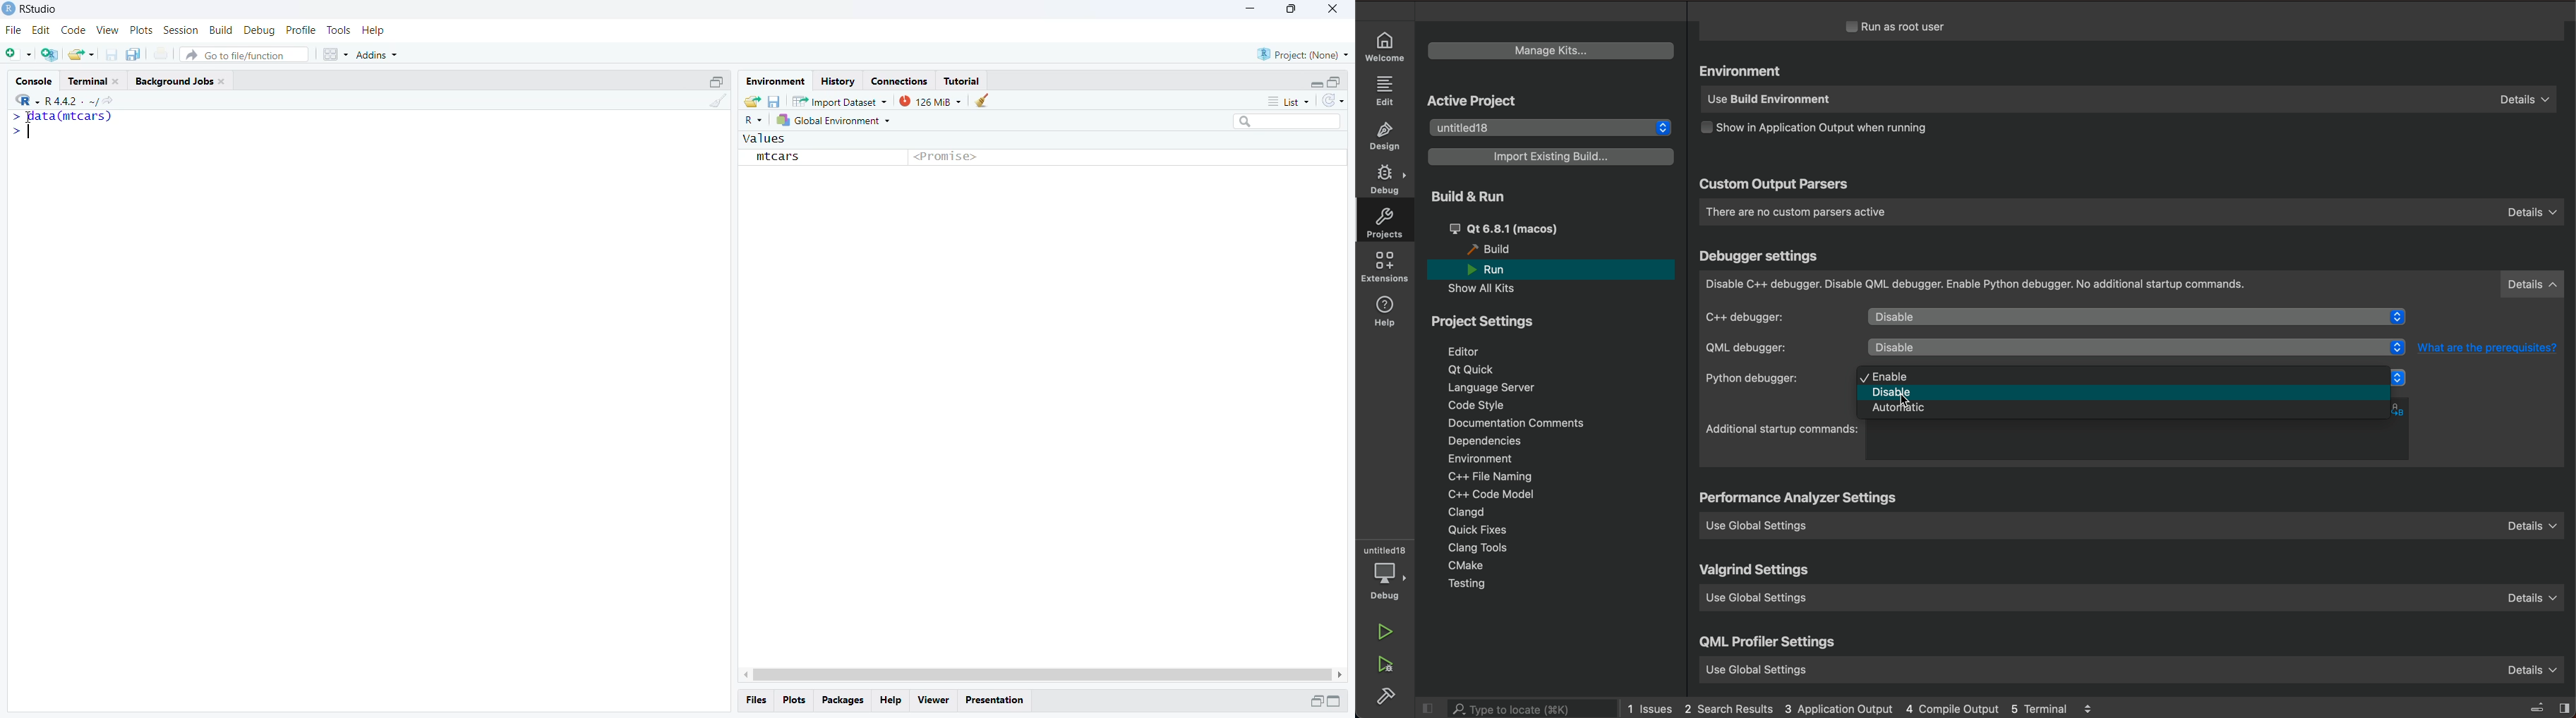 The width and height of the screenshot is (2576, 728). What do you see at coordinates (1316, 702) in the screenshot?
I see `minimize` at bounding box center [1316, 702].